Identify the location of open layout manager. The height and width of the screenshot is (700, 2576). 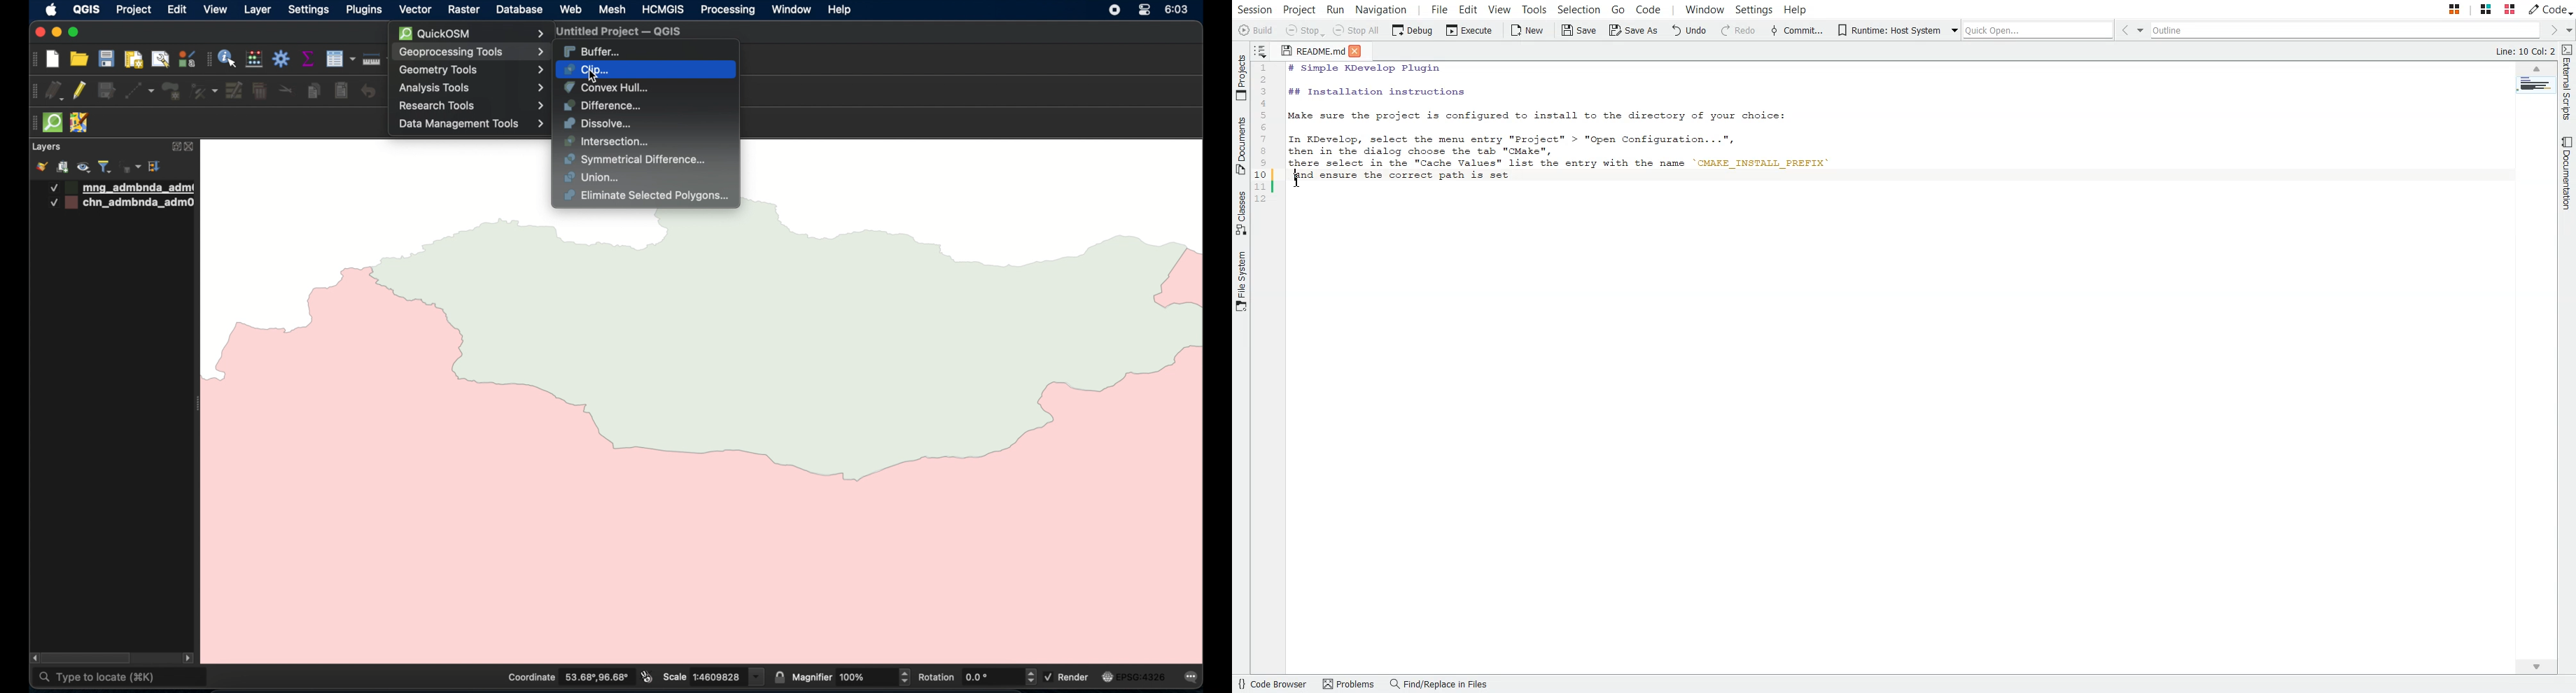
(160, 60).